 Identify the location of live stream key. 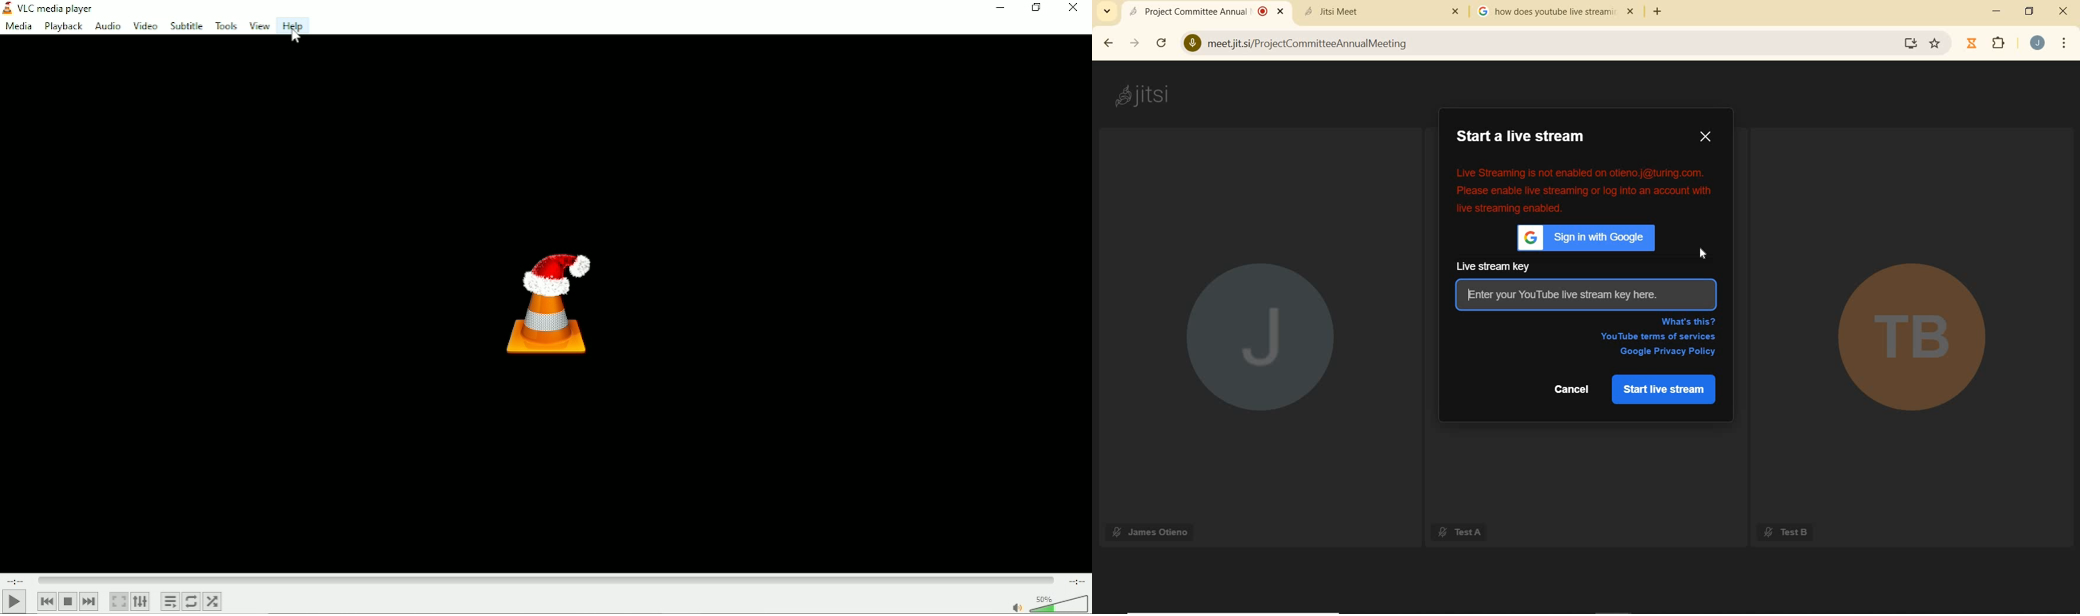
(1497, 266).